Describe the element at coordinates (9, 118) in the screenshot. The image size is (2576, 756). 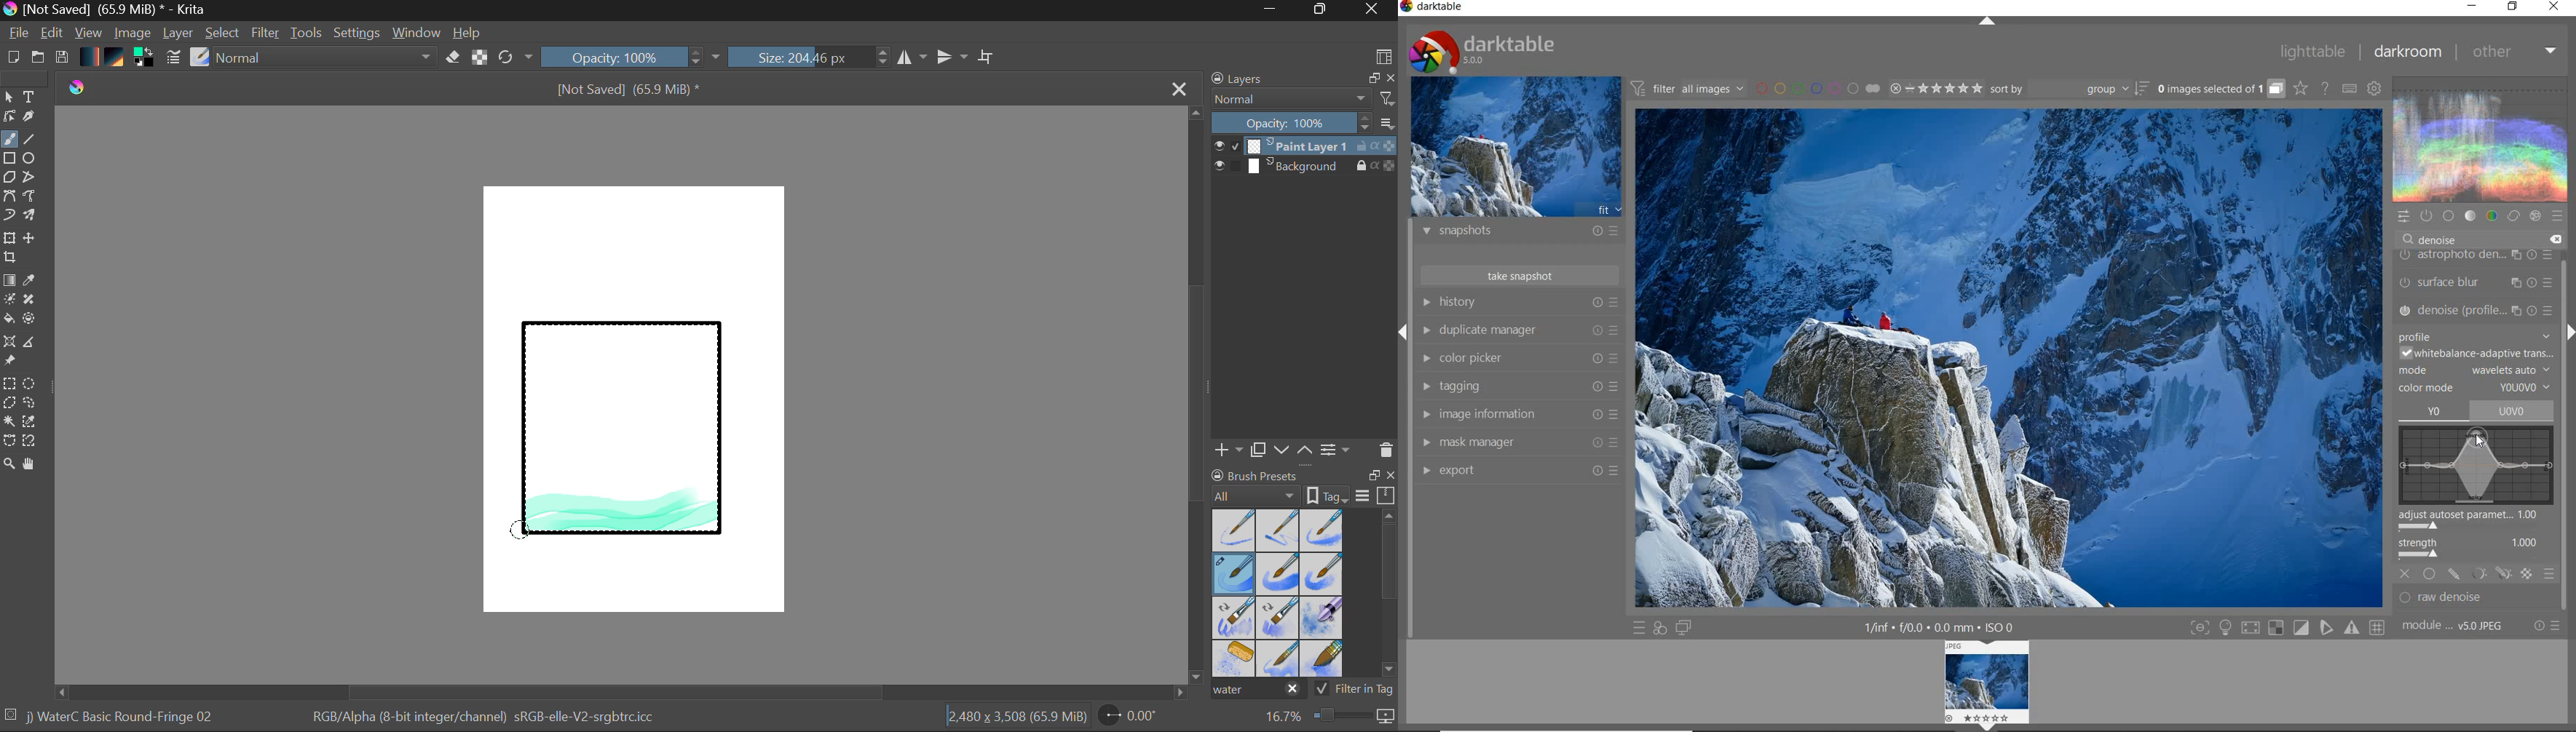
I see `Edit Shapes` at that location.